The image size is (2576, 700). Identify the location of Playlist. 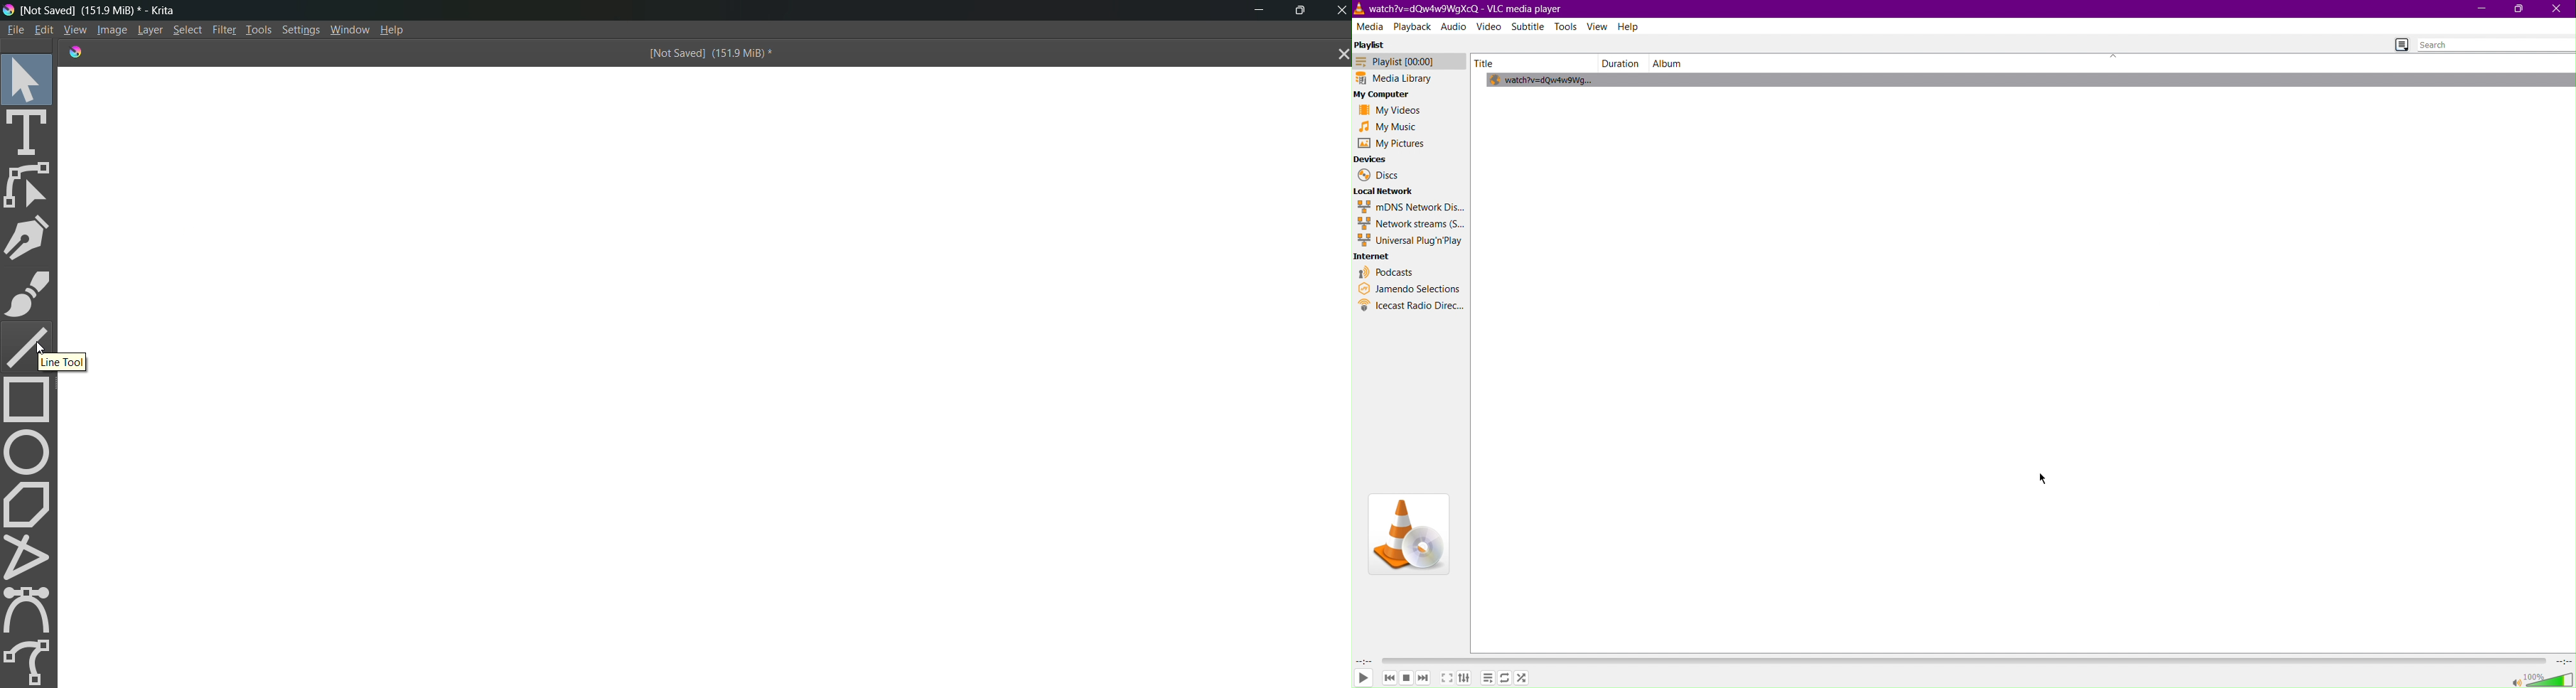
(1409, 63).